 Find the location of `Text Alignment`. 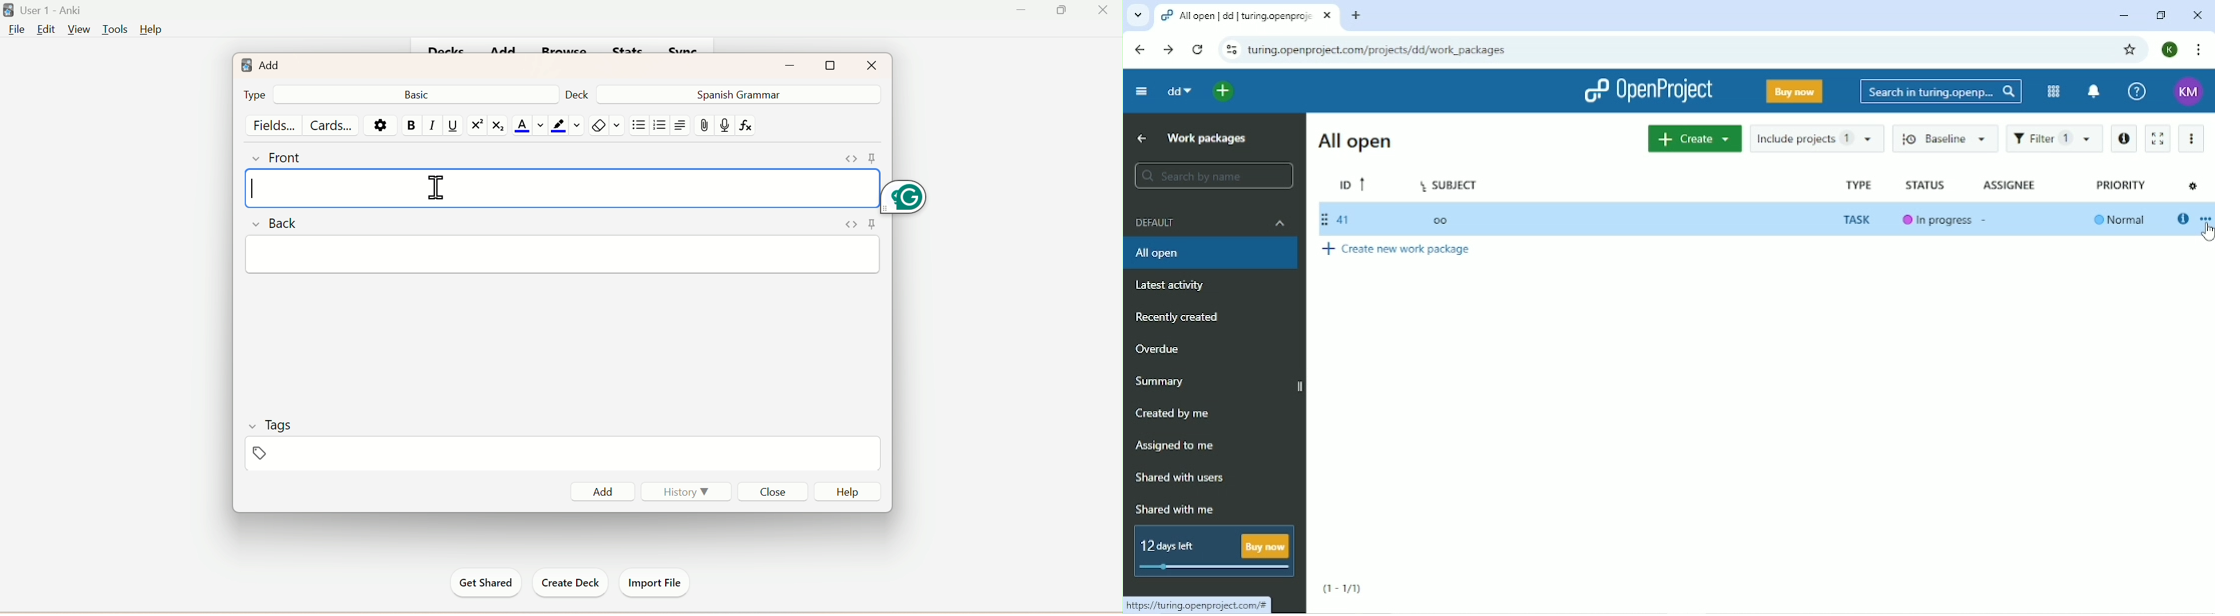

Text Alignment is located at coordinates (681, 125).